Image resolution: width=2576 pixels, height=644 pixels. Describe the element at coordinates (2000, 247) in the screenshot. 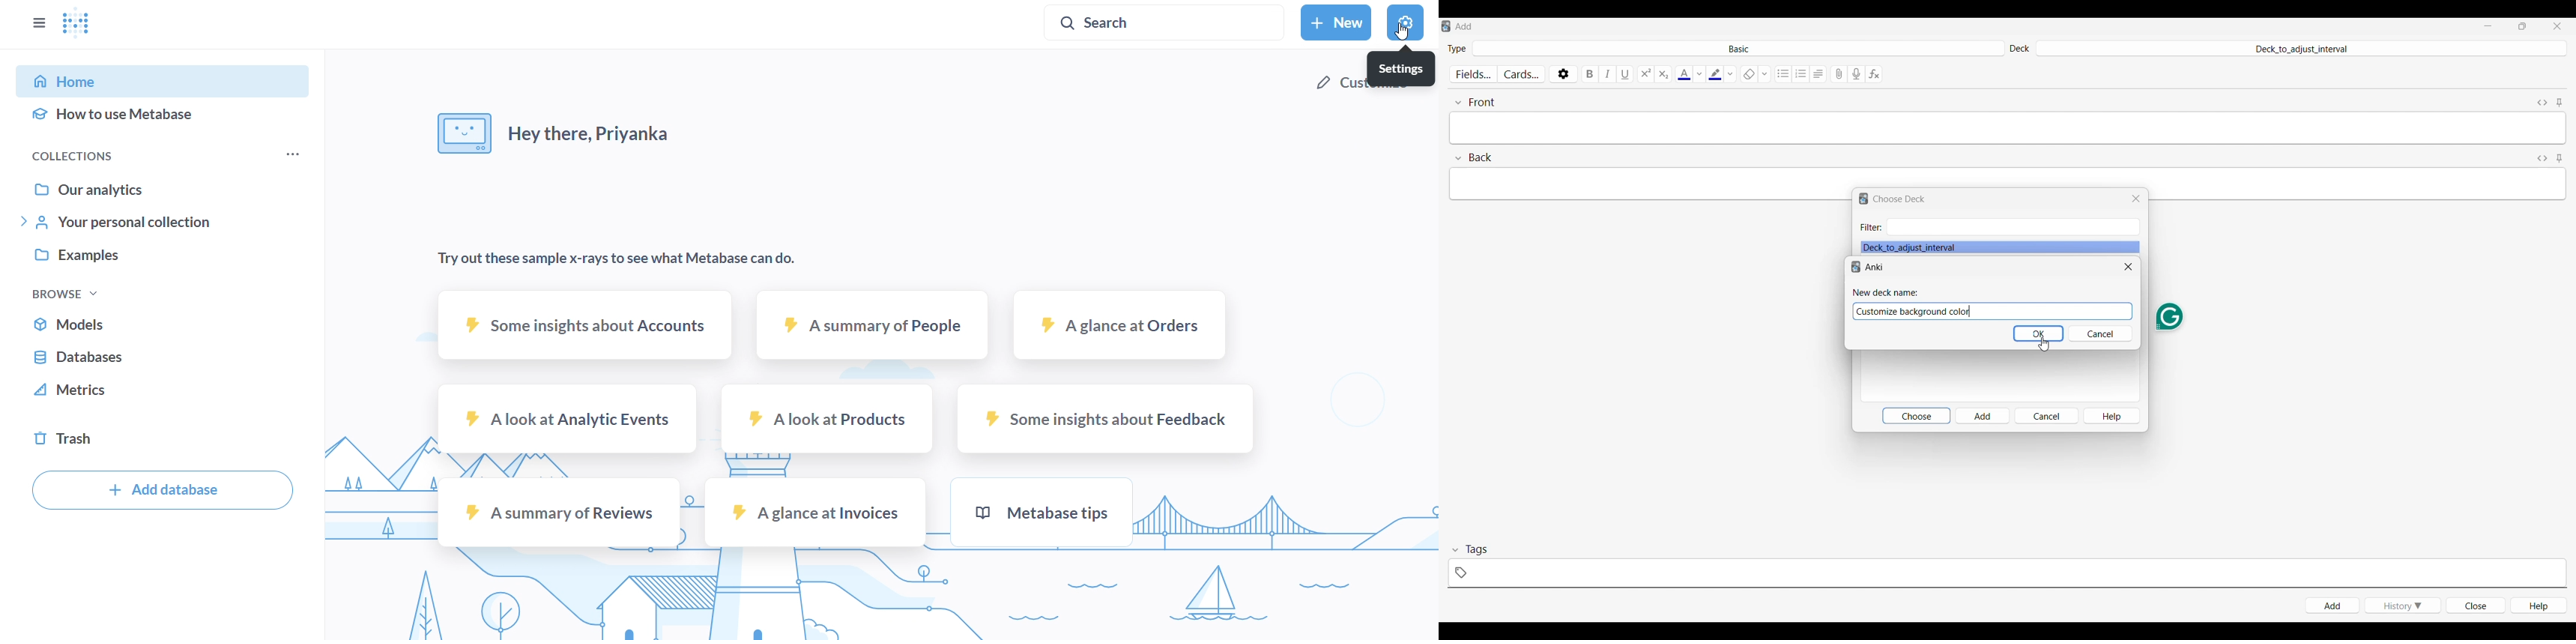

I see `Deck list` at that location.